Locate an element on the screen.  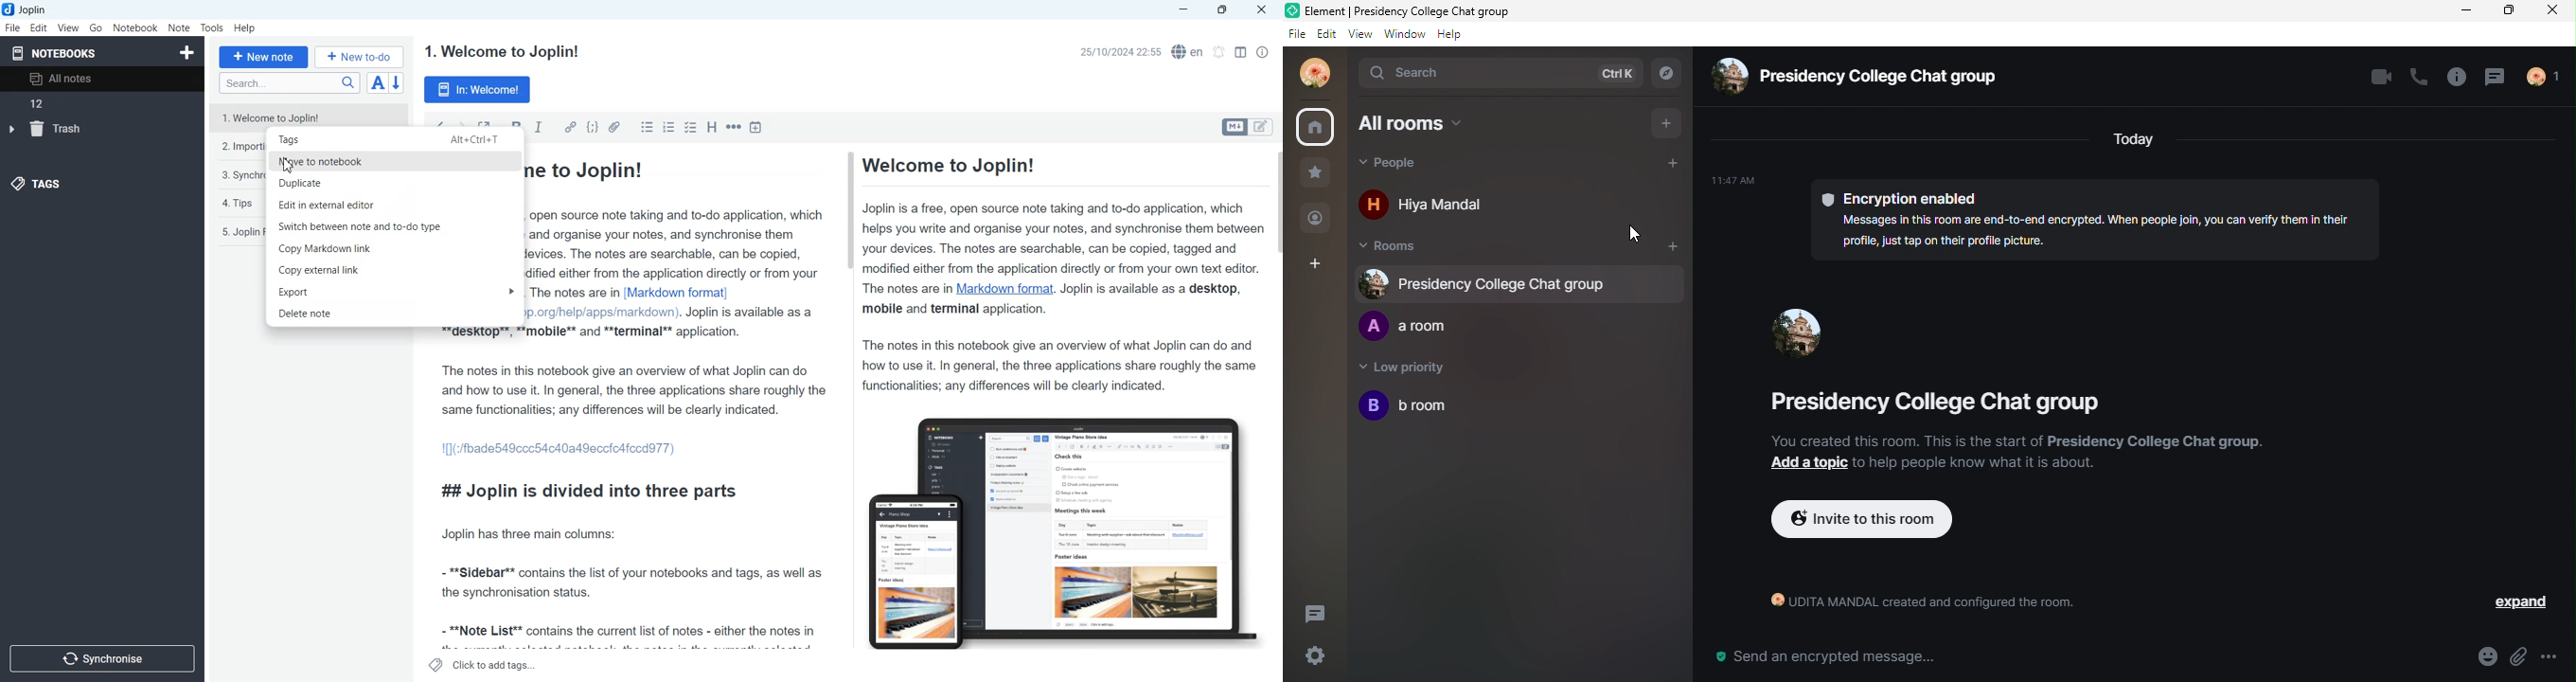
Cursor is located at coordinates (289, 166).